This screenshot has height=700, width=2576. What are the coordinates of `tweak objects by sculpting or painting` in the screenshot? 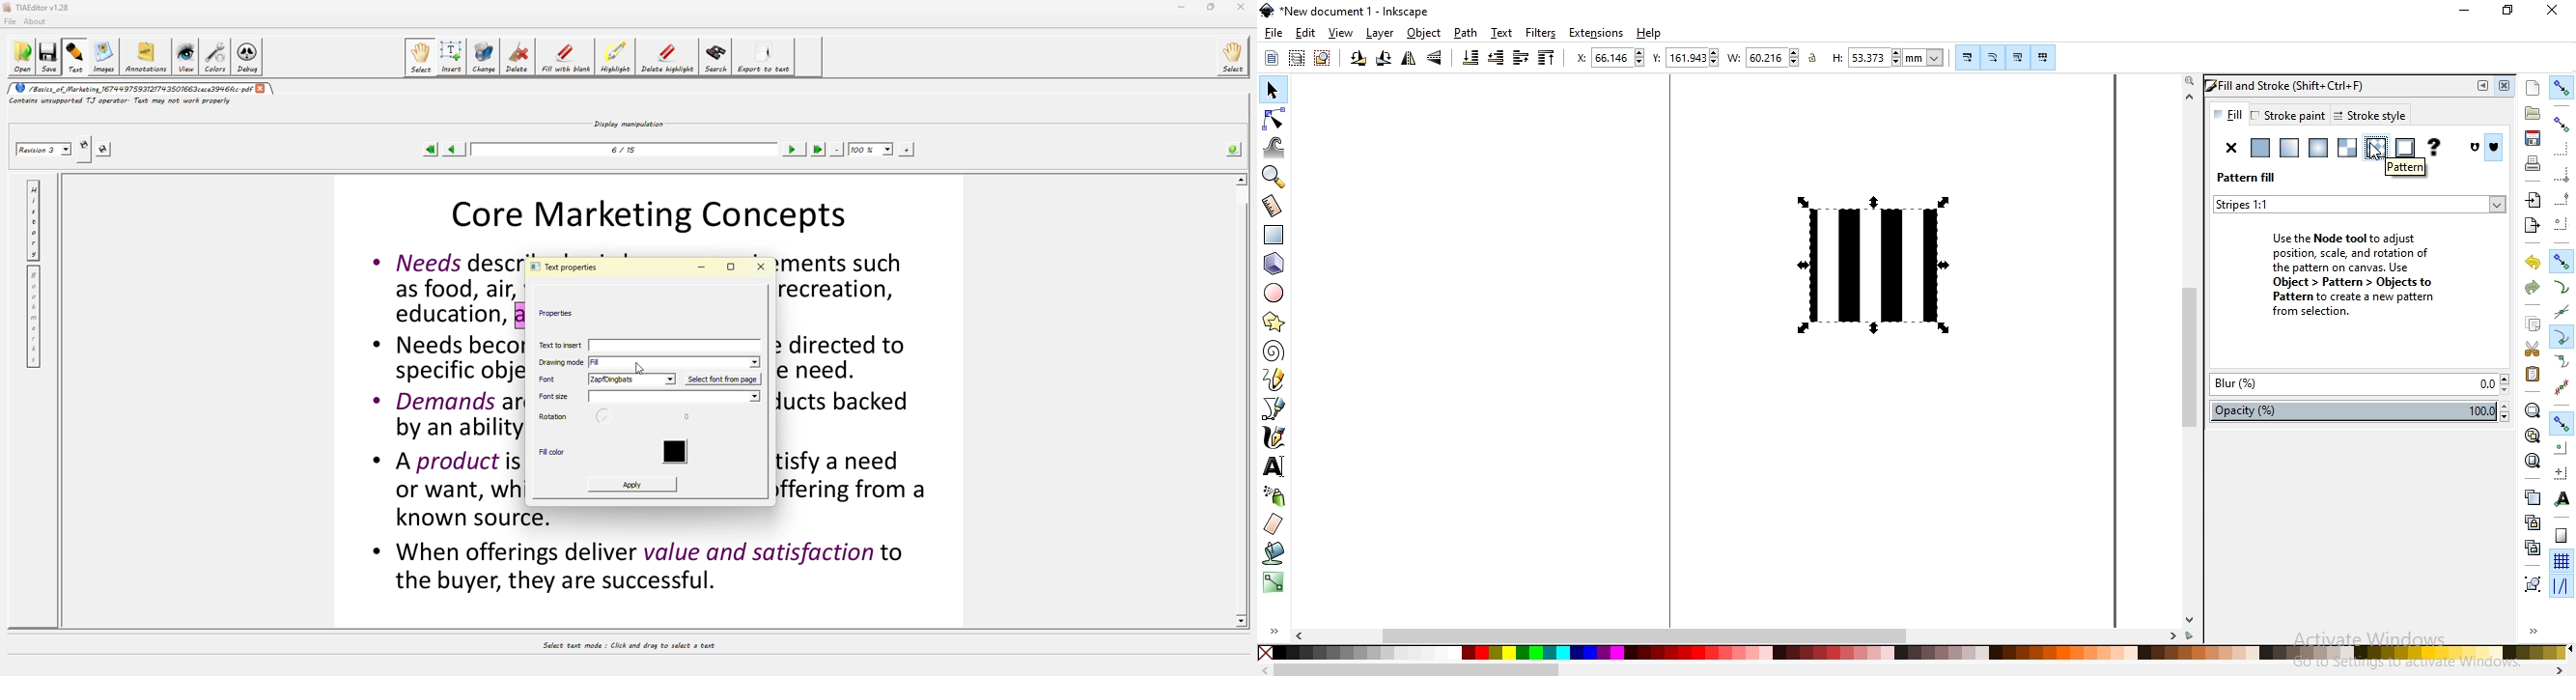 It's located at (1276, 147).